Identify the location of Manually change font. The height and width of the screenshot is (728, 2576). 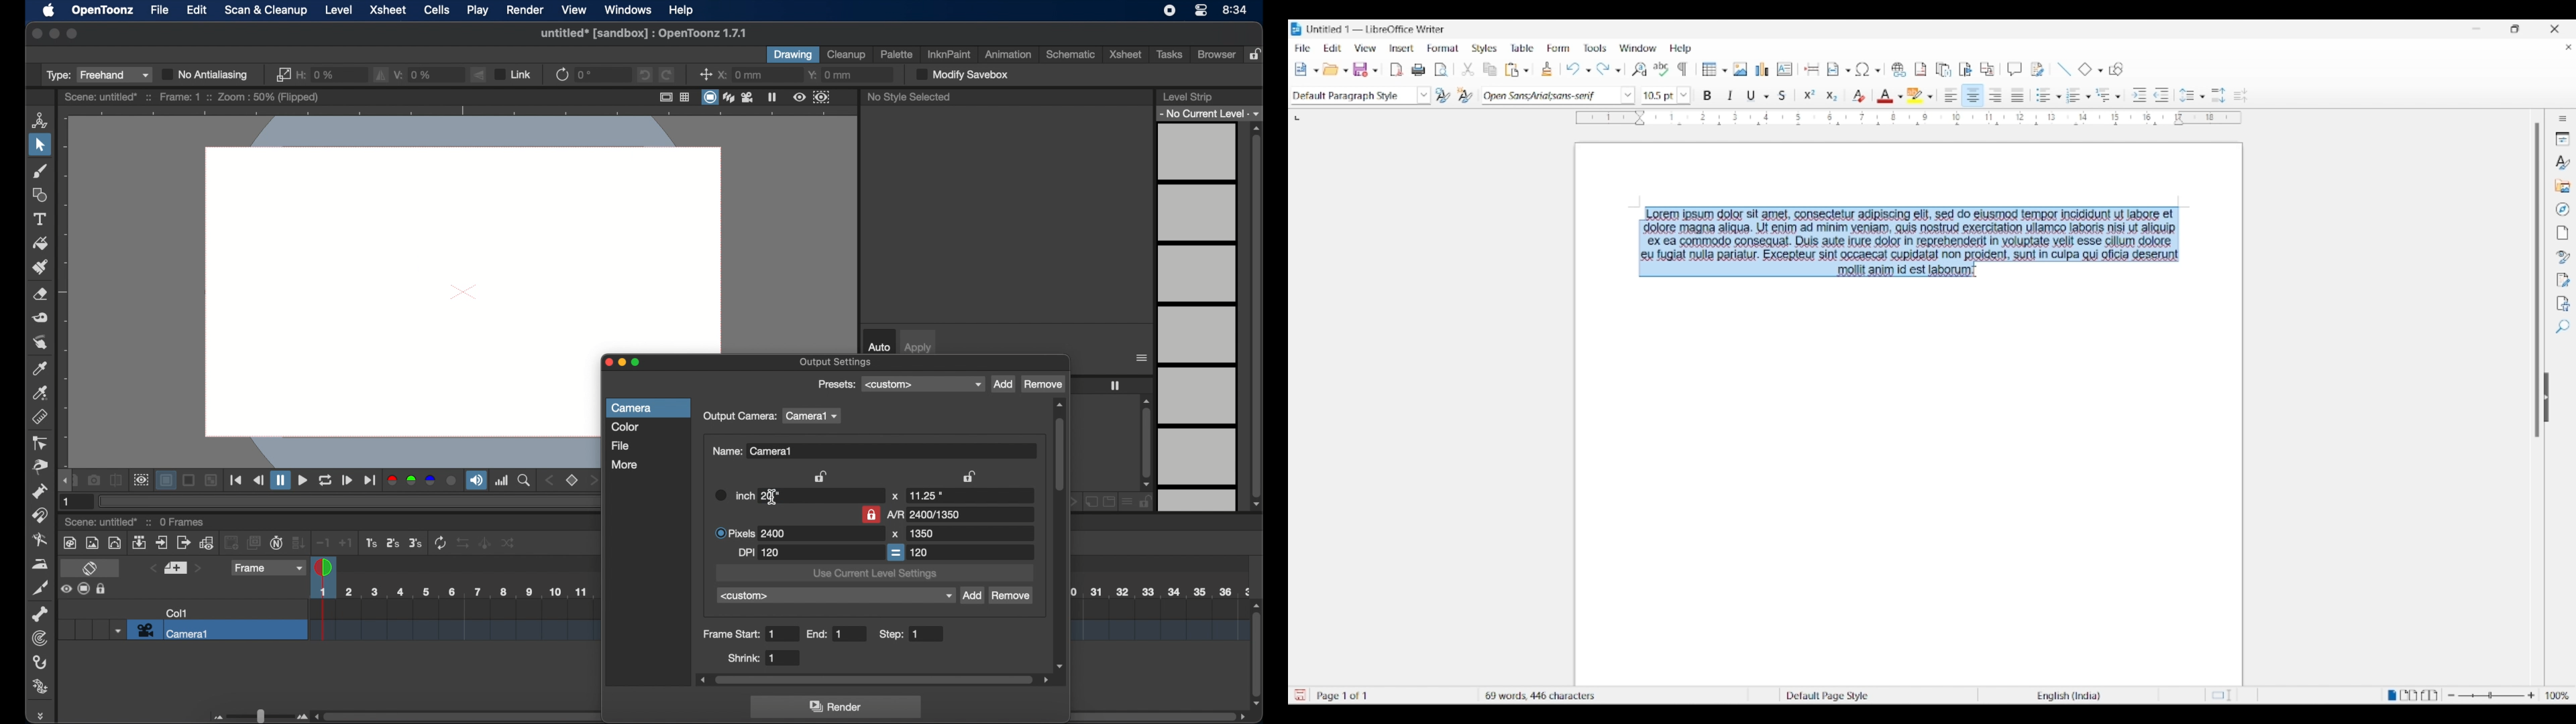
(1549, 96).